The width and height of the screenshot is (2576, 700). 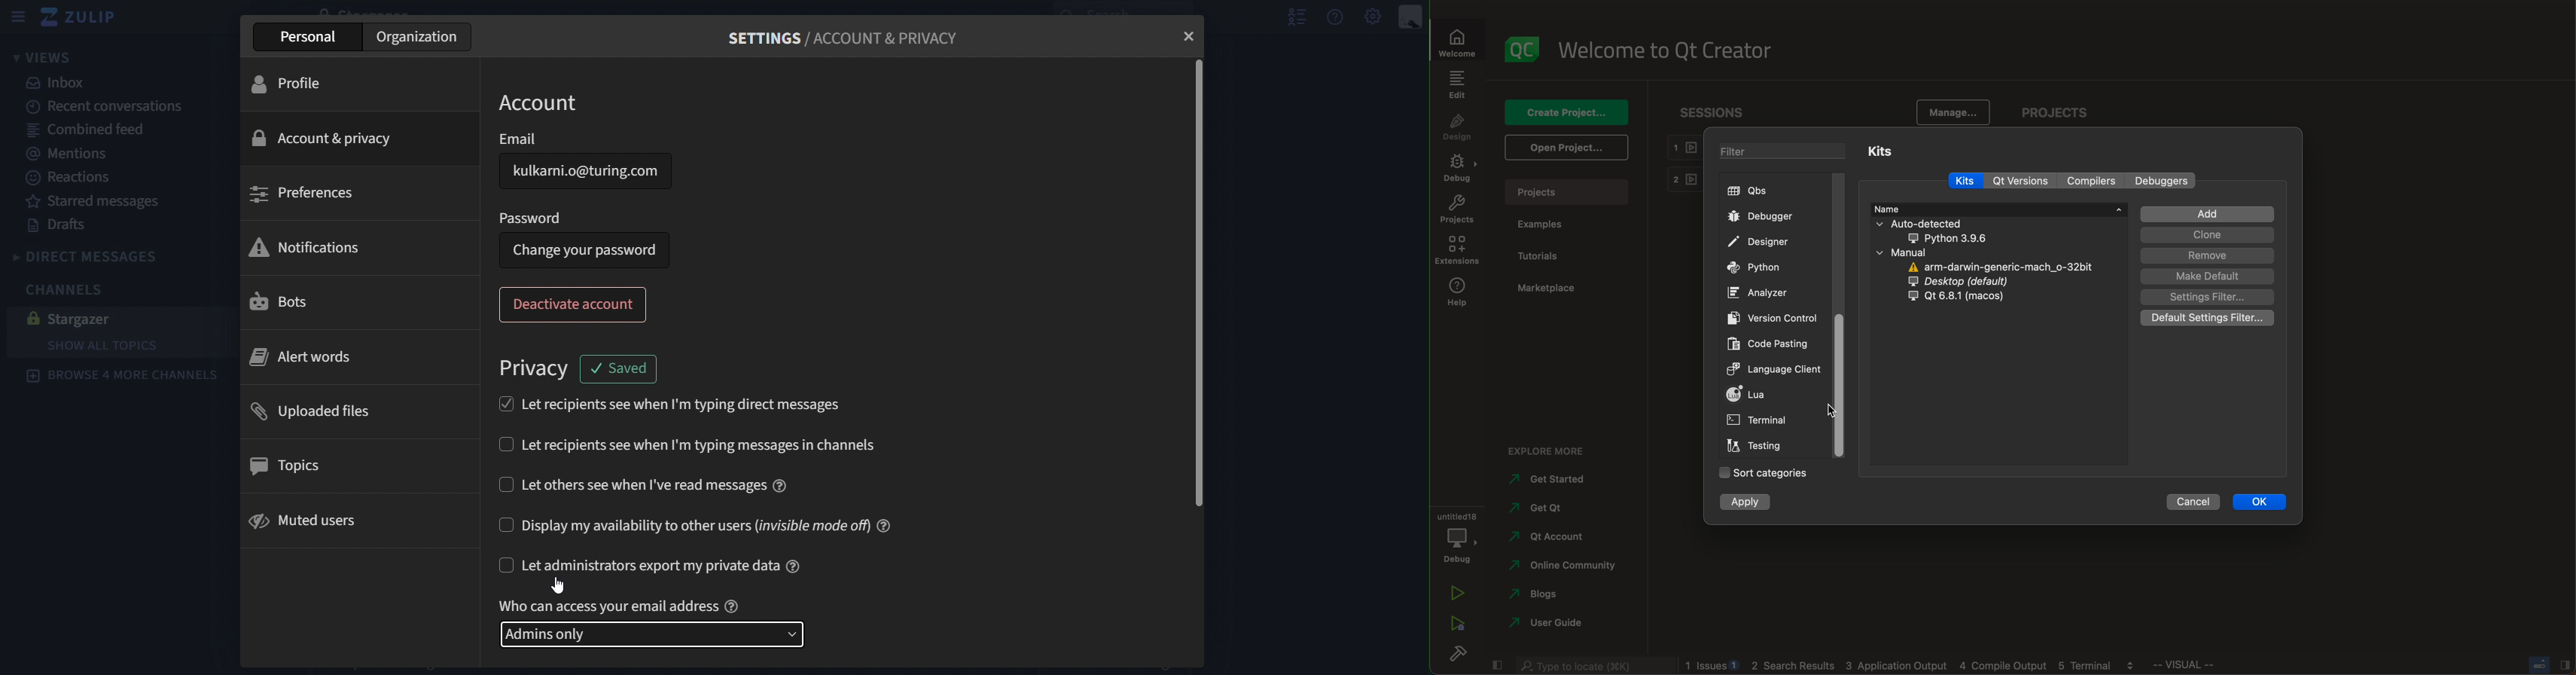 What do you see at coordinates (87, 318) in the screenshot?
I see `stargazer` at bounding box center [87, 318].